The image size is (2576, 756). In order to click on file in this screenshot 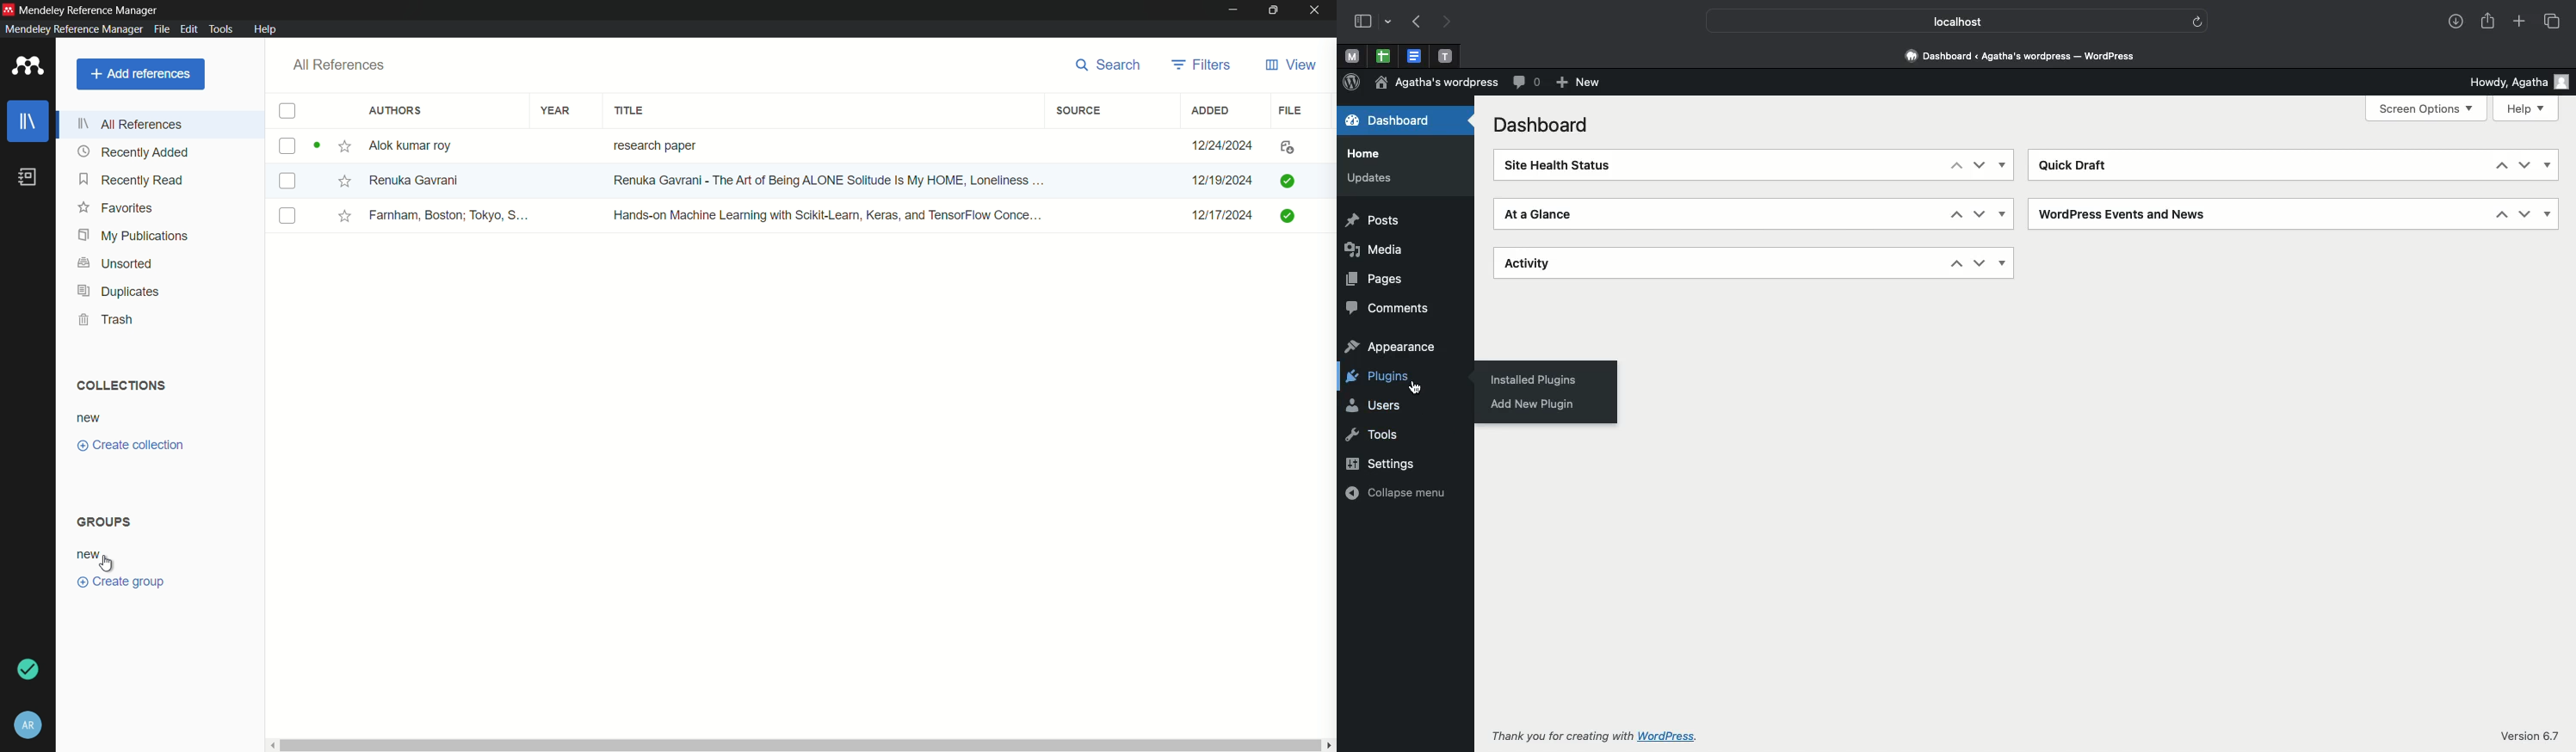, I will do `click(1293, 109)`.